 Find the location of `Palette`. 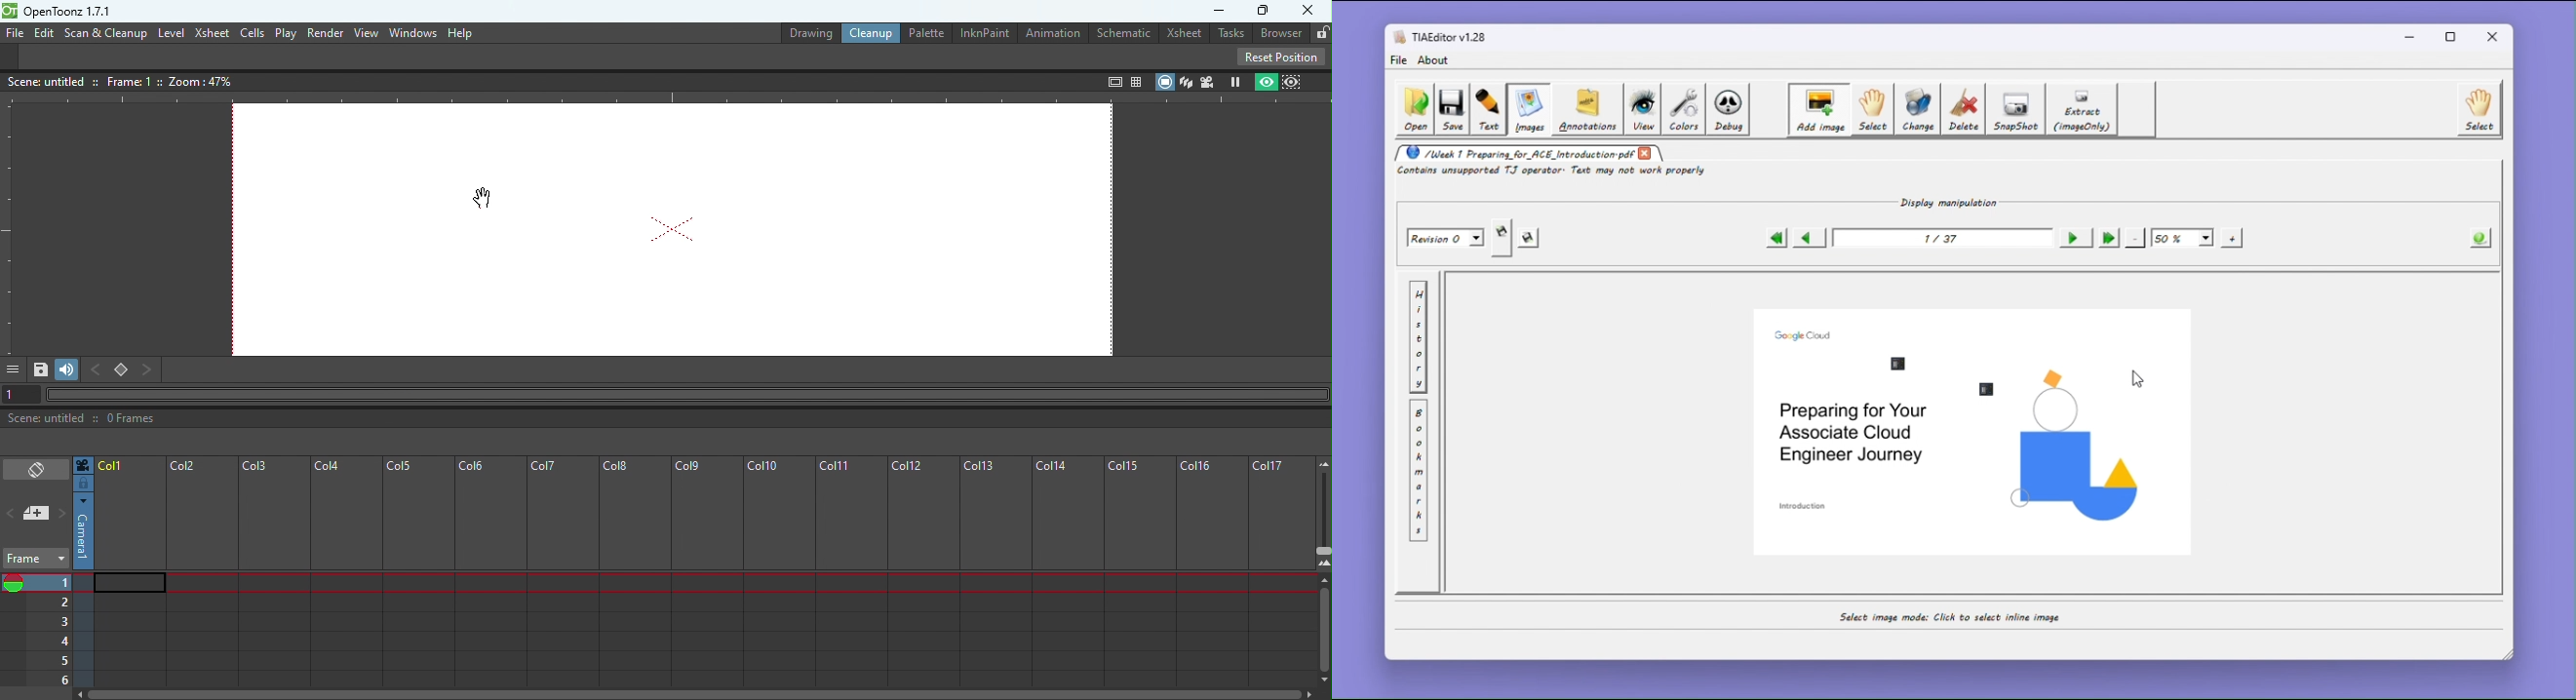

Palette is located at coordinates (924, 32).